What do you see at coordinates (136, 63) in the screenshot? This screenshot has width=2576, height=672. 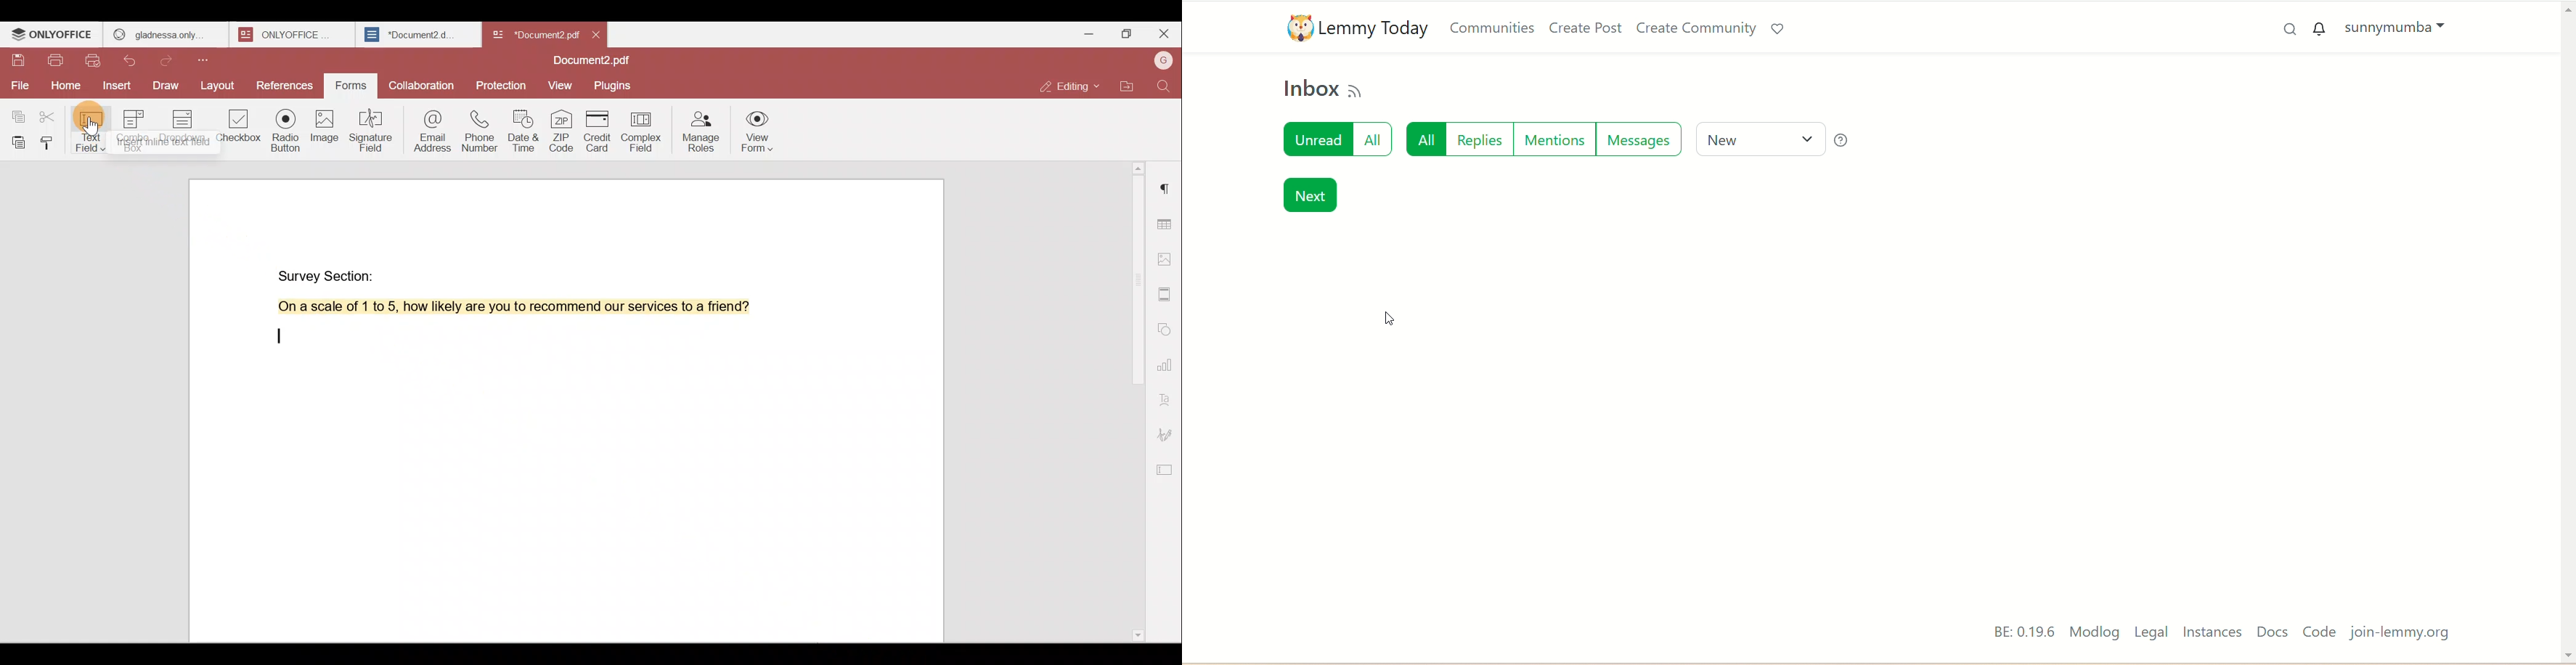 I see `Undo` at bounding box center [136, 63].